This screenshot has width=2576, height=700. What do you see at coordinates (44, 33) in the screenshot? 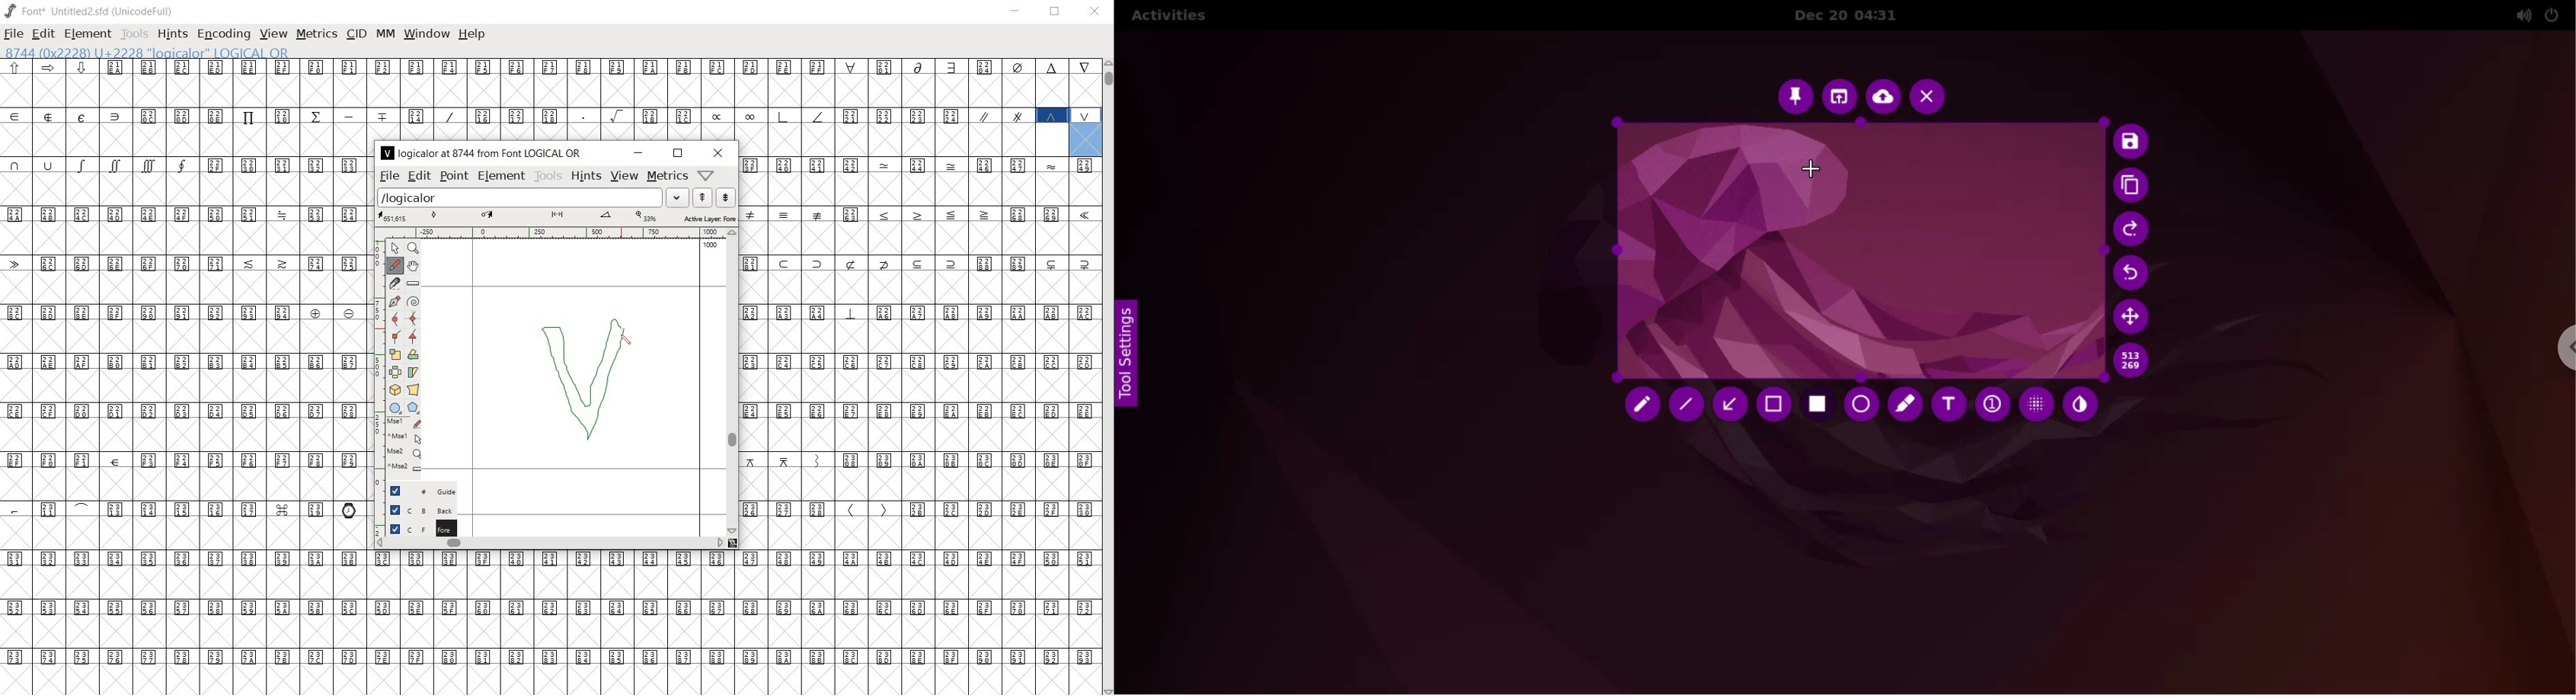
I see `edit` at bounding box center [44, 33].